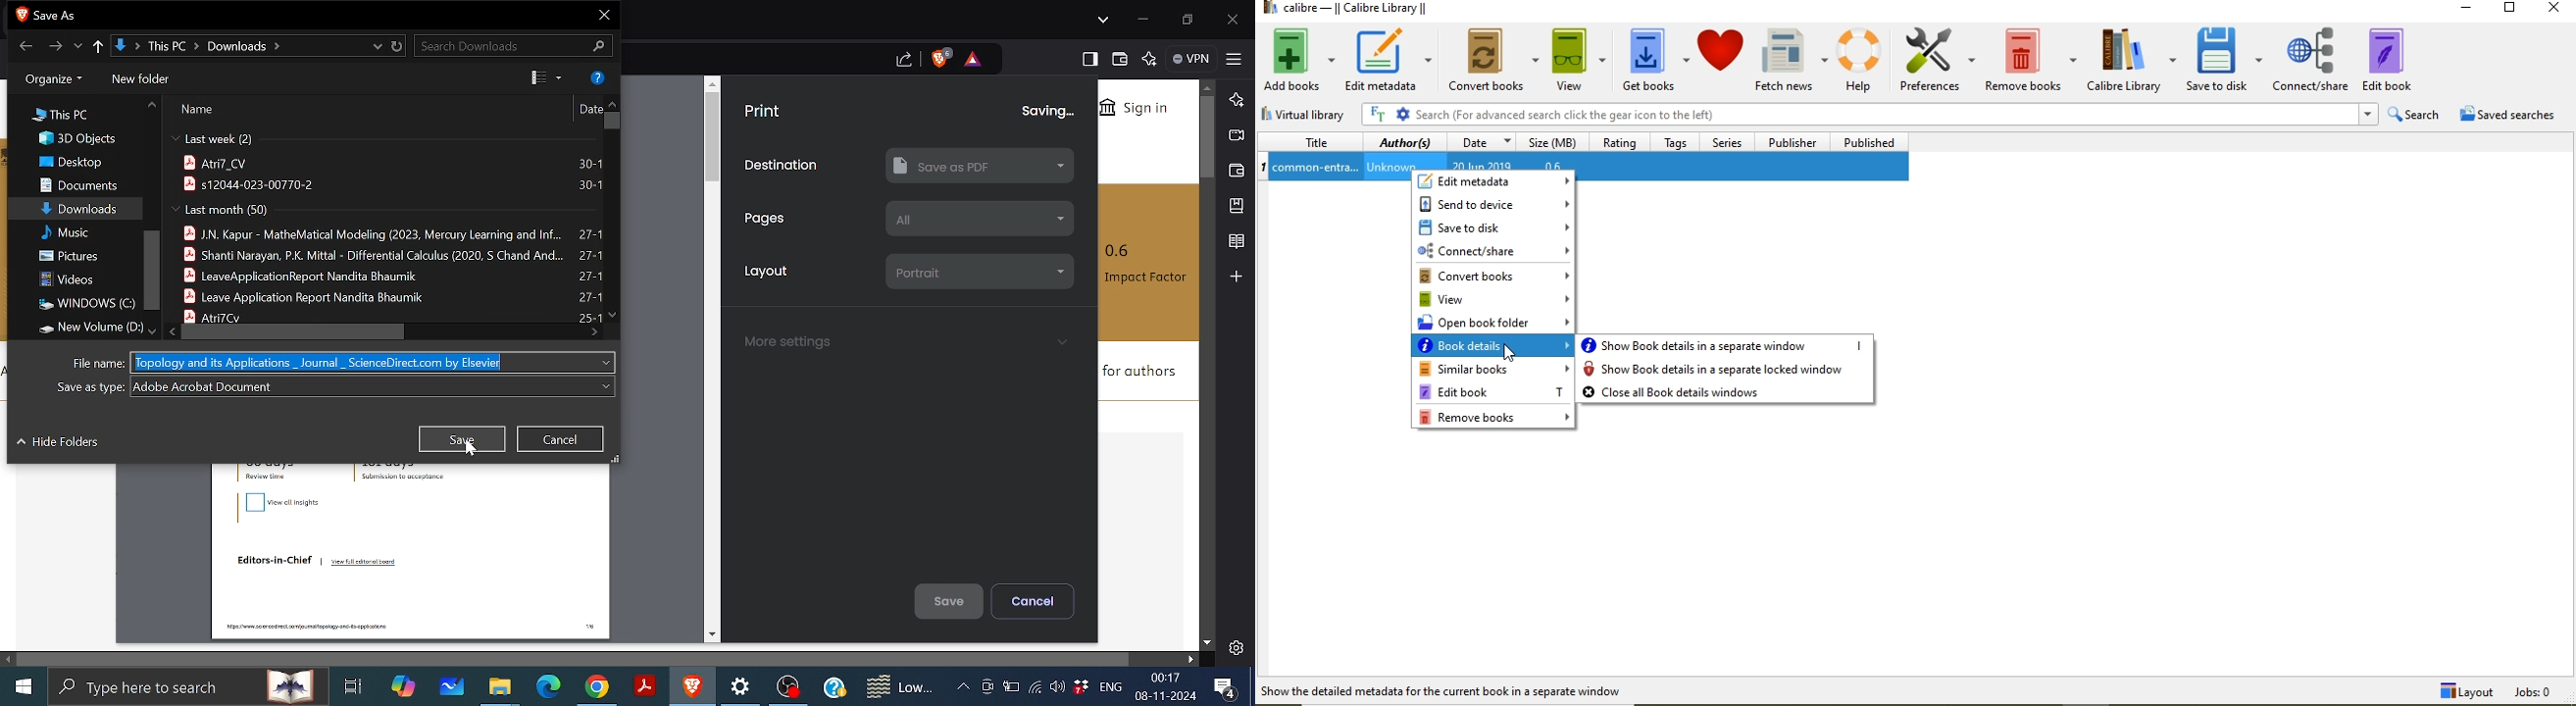 The width and height of the screenshot is (2576, 728). I want to click on cursor, so click(1511, 354).